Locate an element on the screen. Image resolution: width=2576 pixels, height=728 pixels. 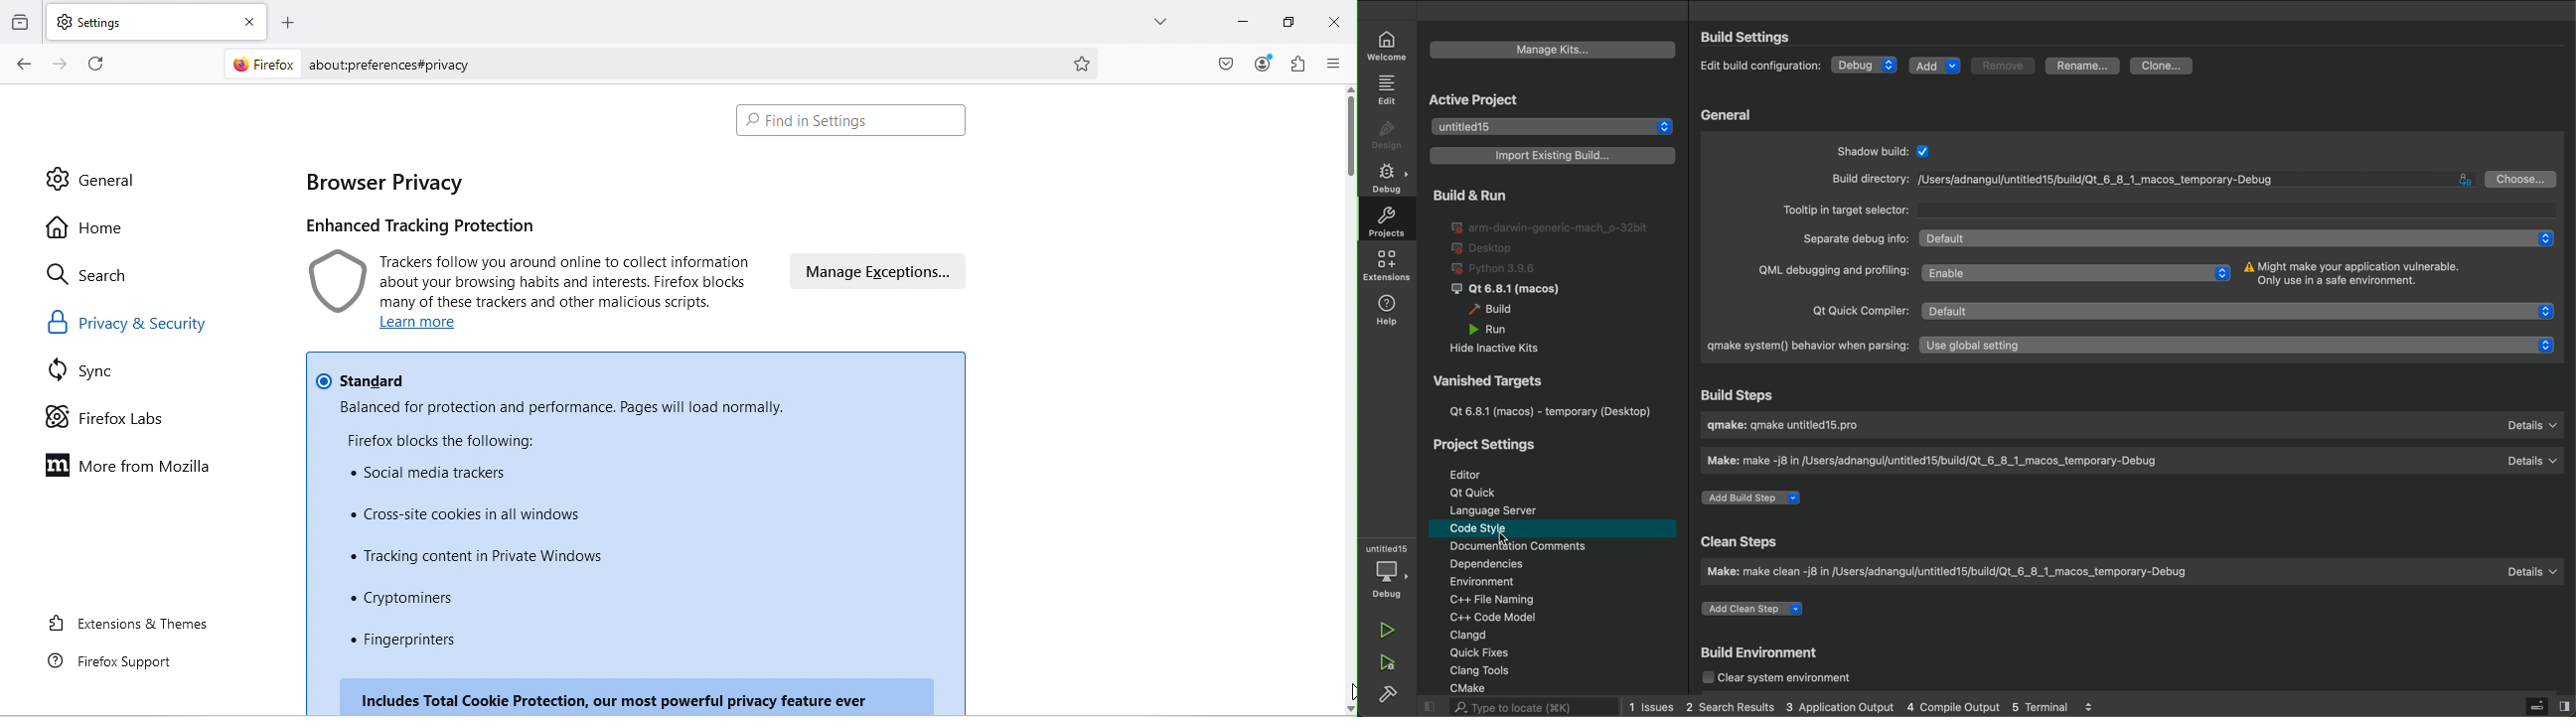
List all tabs is located at coordinates (1159, 25).